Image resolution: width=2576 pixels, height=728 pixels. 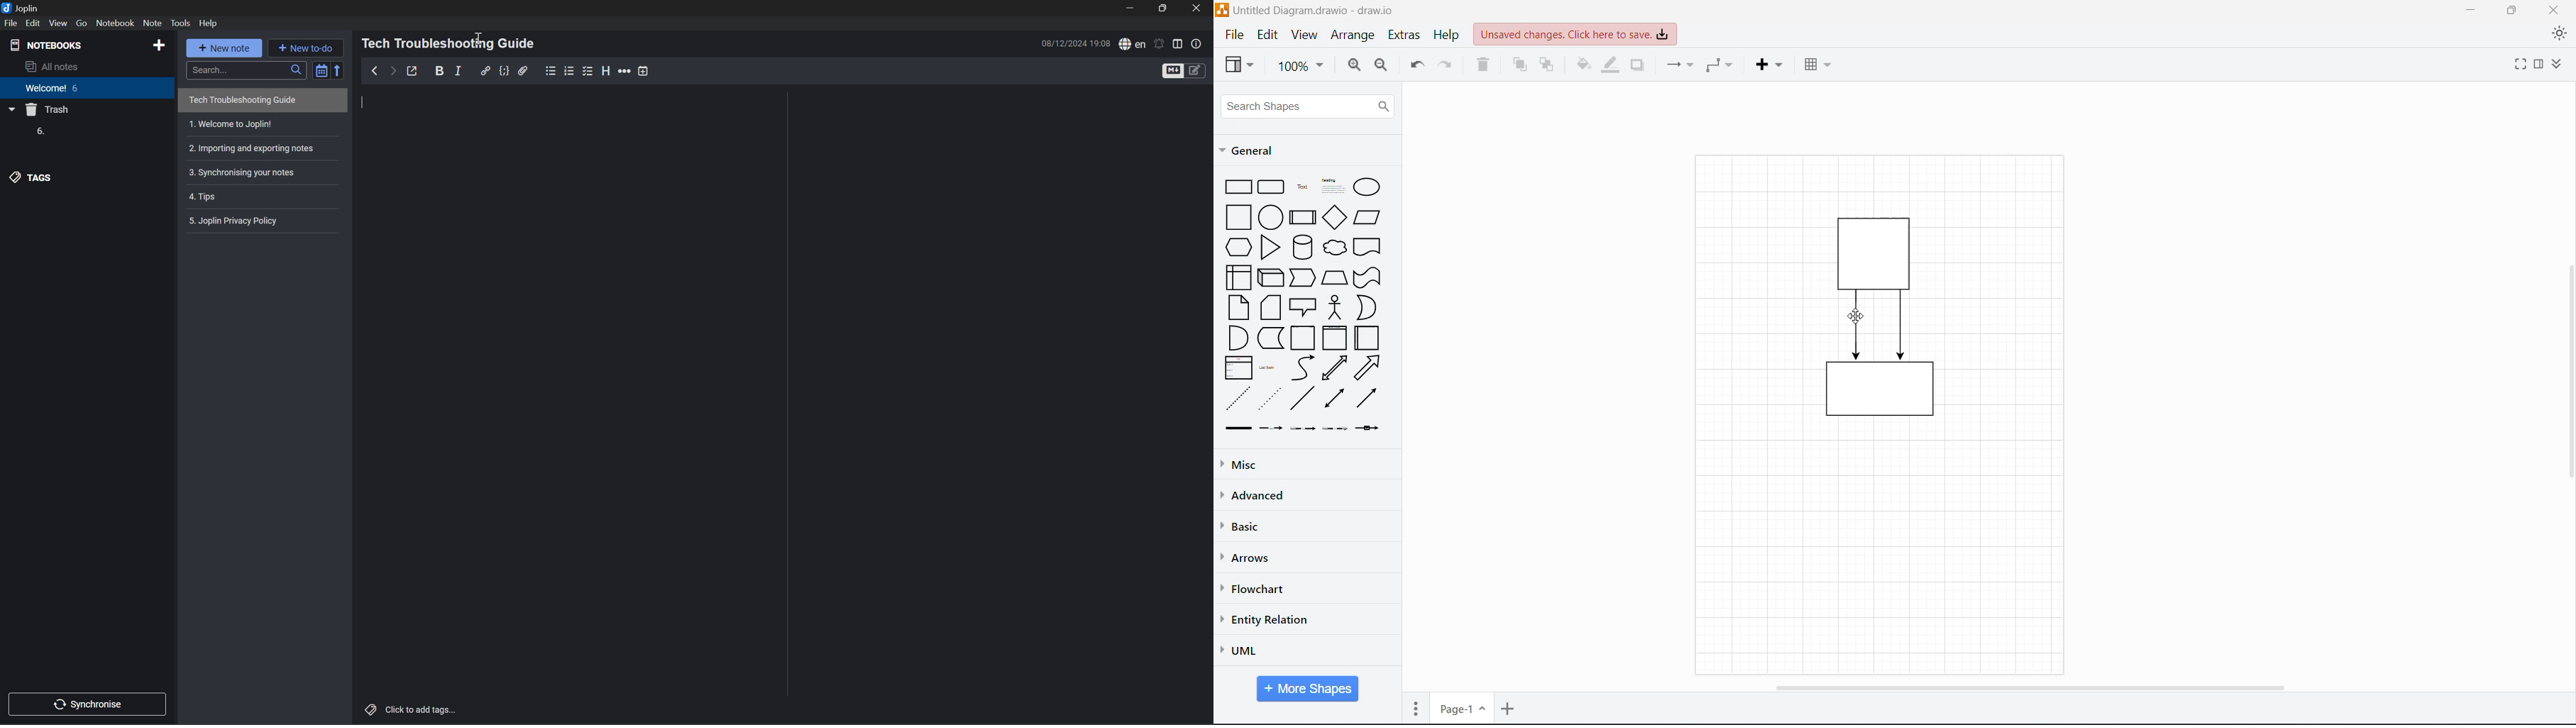 What do you see at coordinates (1485, 66) in the screenshot?
I see `Delete` at bounding box center [1485, 66].